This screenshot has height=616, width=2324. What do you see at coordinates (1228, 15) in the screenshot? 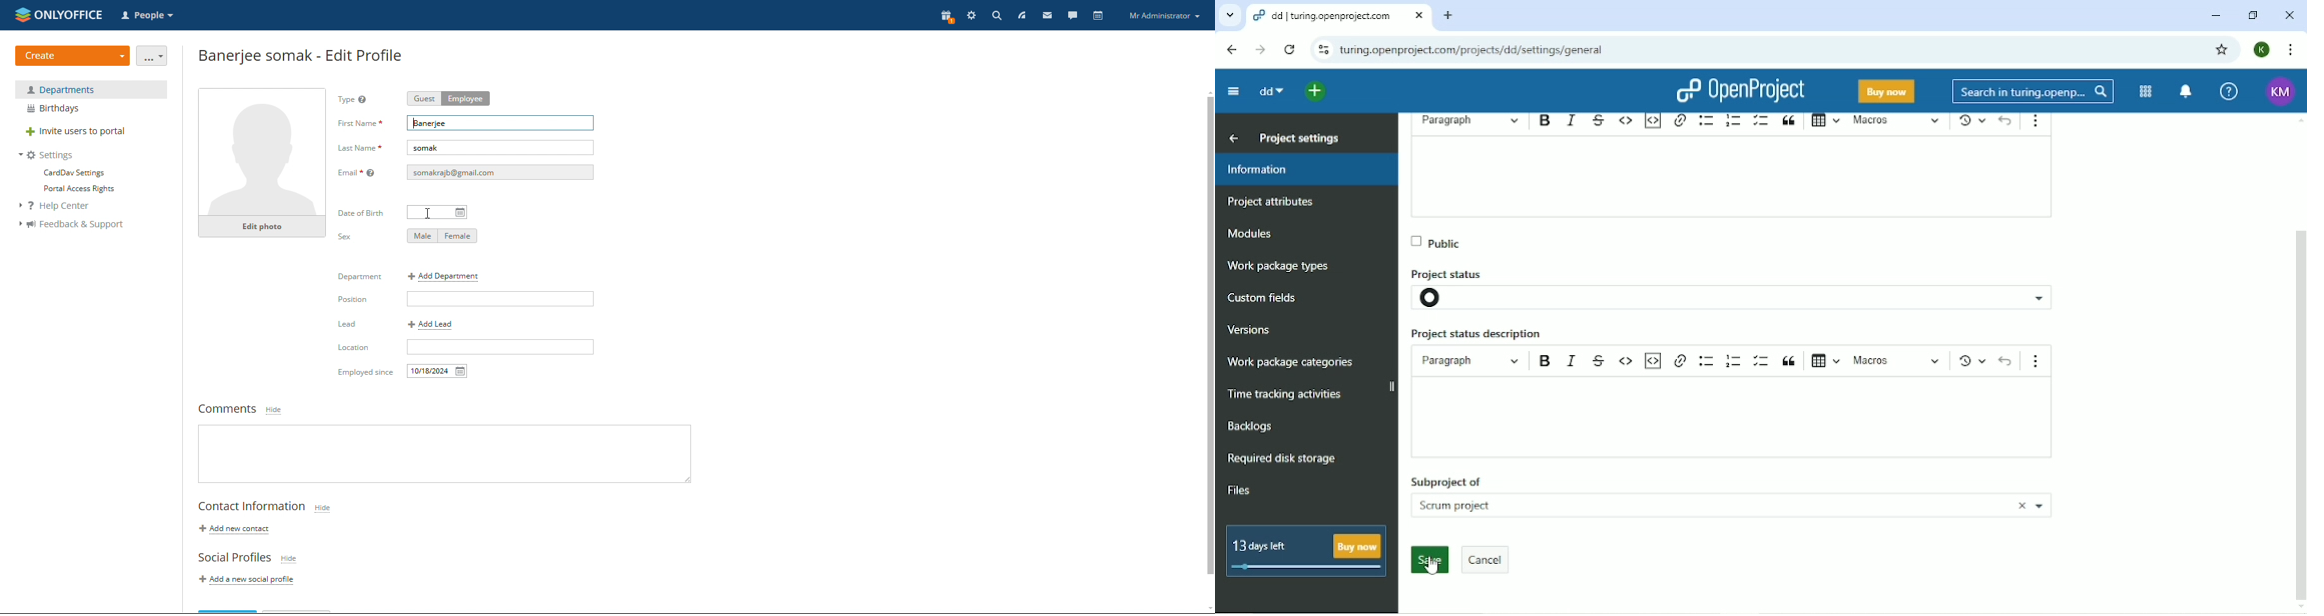
I see `Search tabs` at bounding box center [1228, 15].